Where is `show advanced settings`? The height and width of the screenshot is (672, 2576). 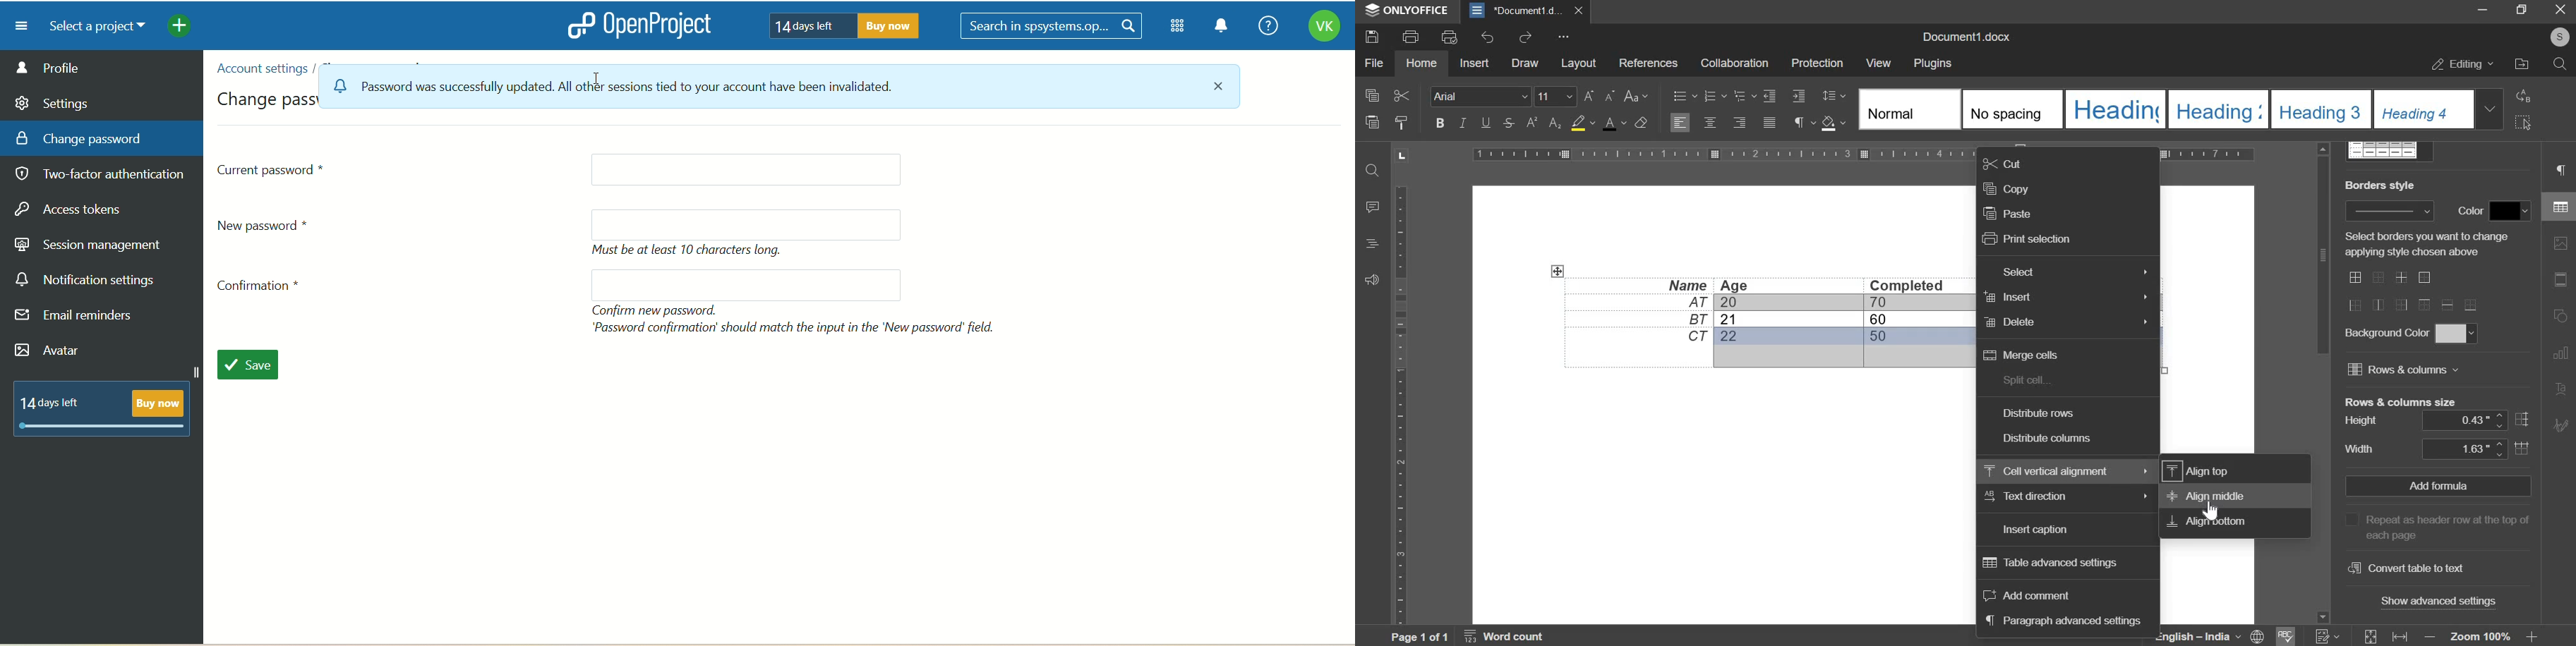
show advanced settings is located at coordinates (2437, 601).